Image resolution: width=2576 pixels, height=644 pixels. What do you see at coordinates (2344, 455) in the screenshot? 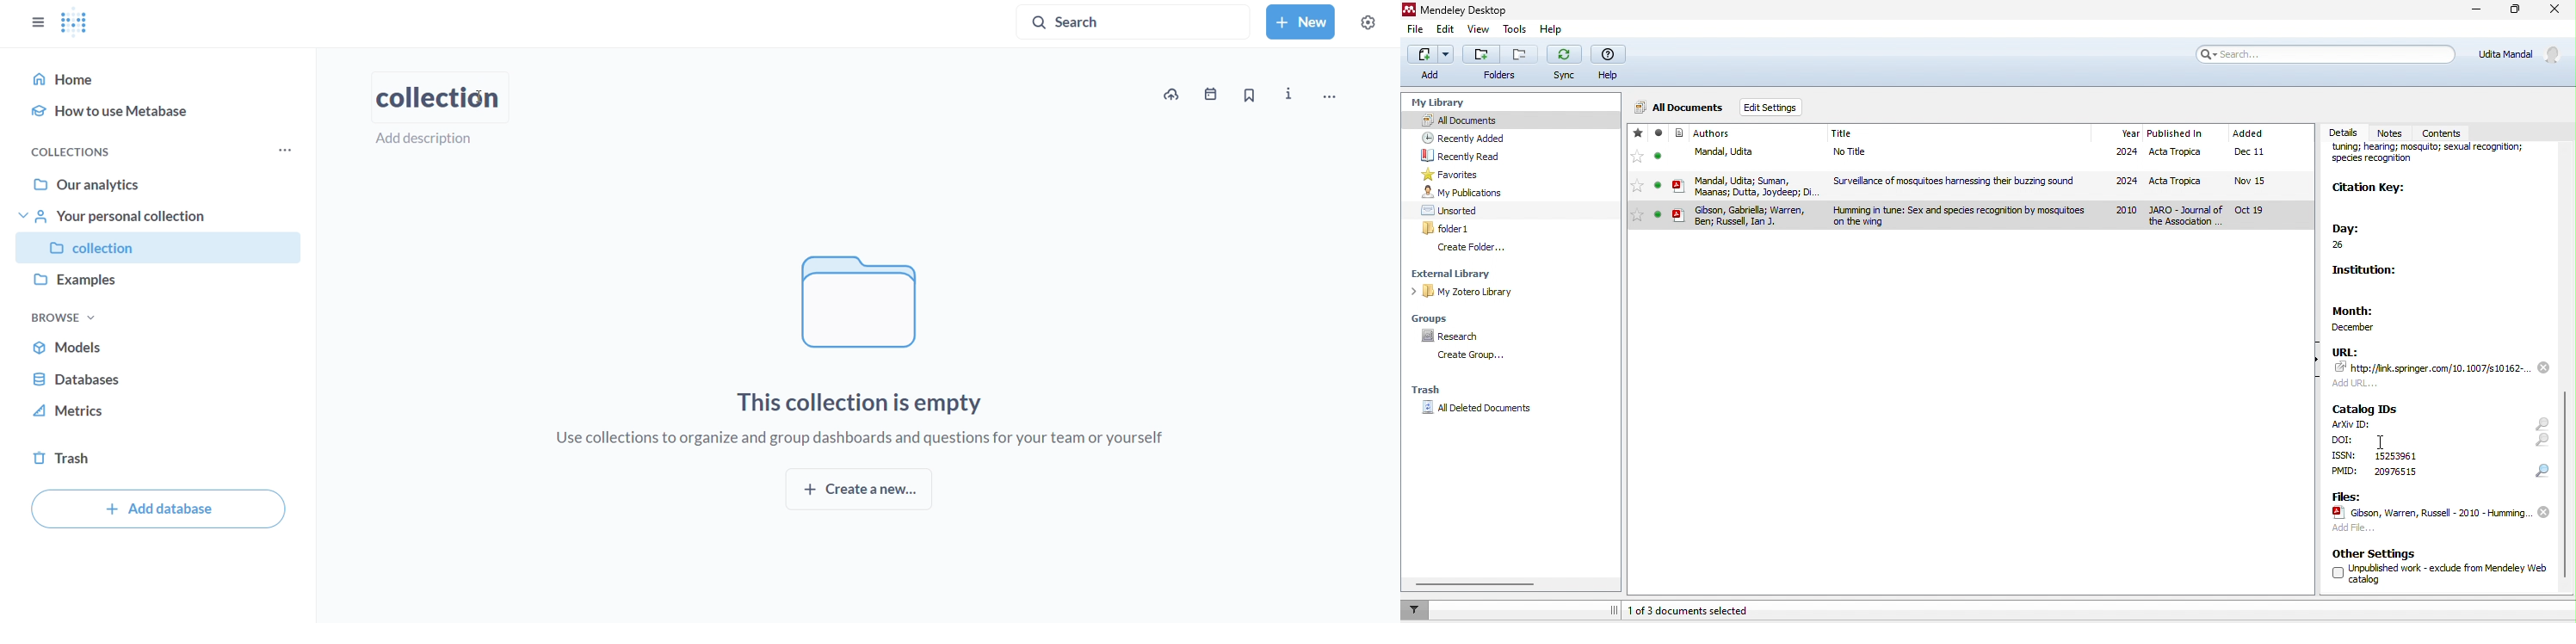
I see `text` at bounding box center [2344, 455].